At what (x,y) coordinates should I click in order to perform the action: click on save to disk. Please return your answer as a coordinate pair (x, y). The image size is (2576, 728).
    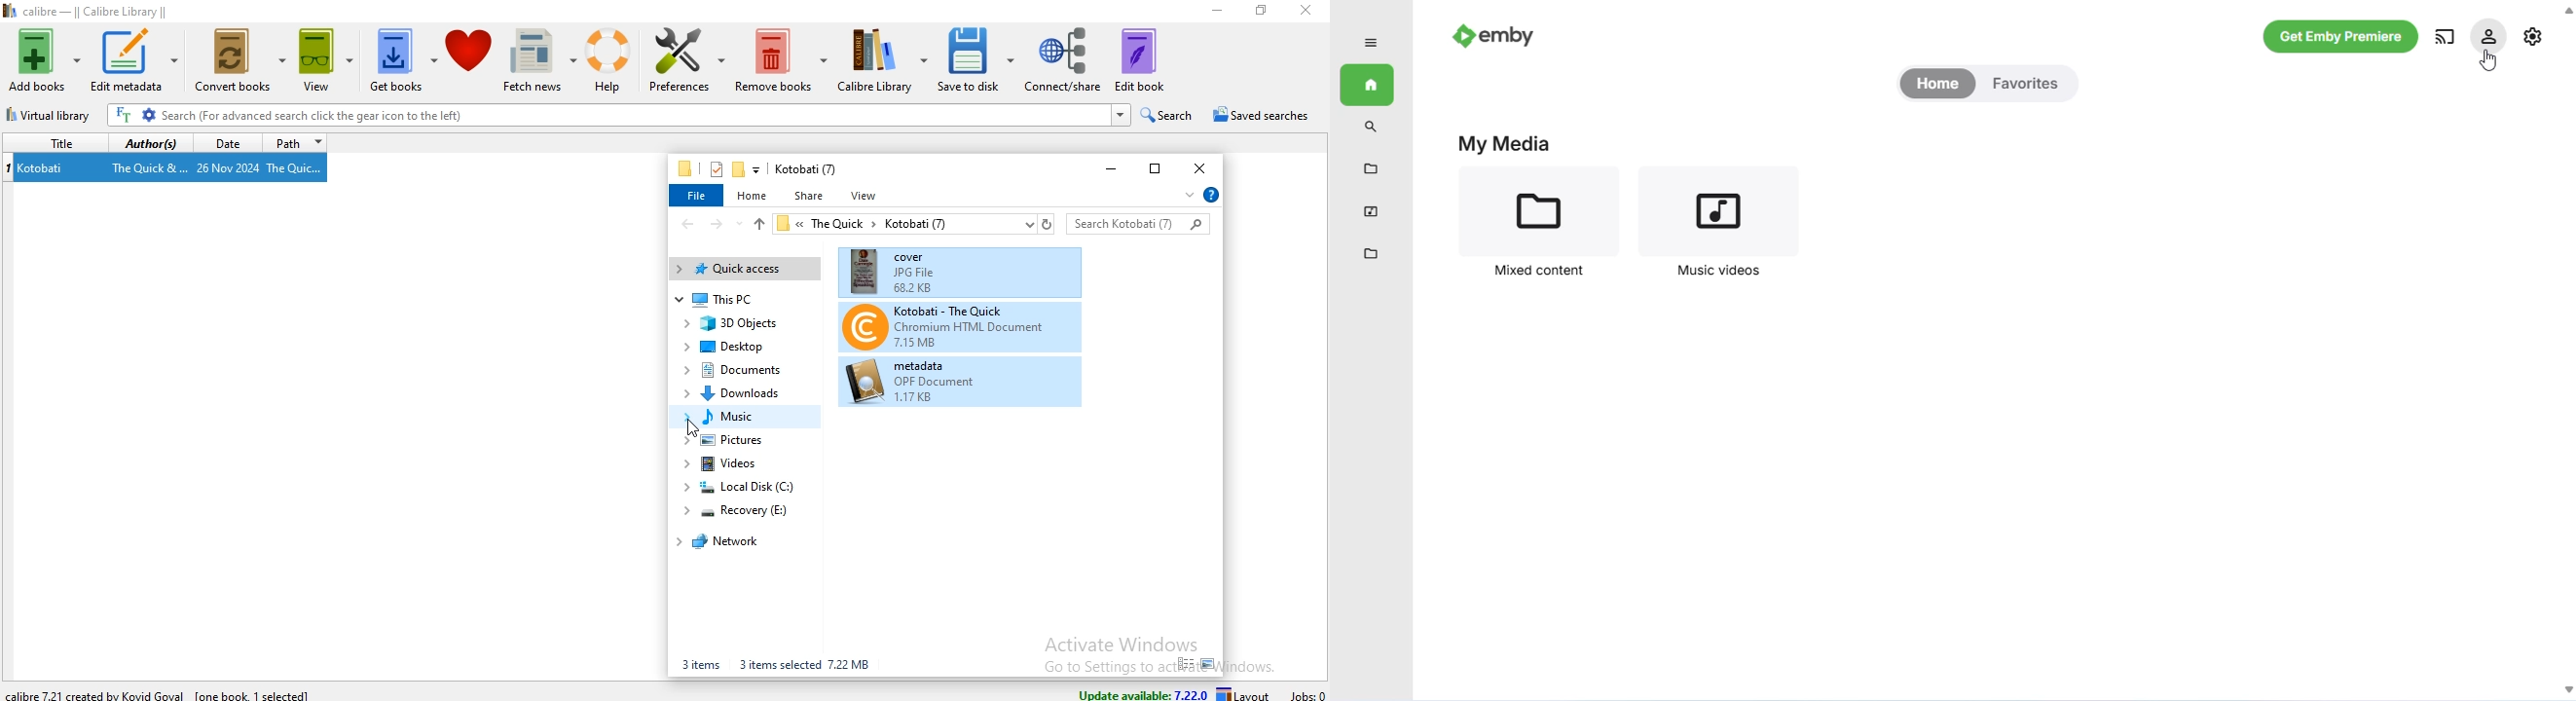
    Looking at the image, I should click on (976, 58).